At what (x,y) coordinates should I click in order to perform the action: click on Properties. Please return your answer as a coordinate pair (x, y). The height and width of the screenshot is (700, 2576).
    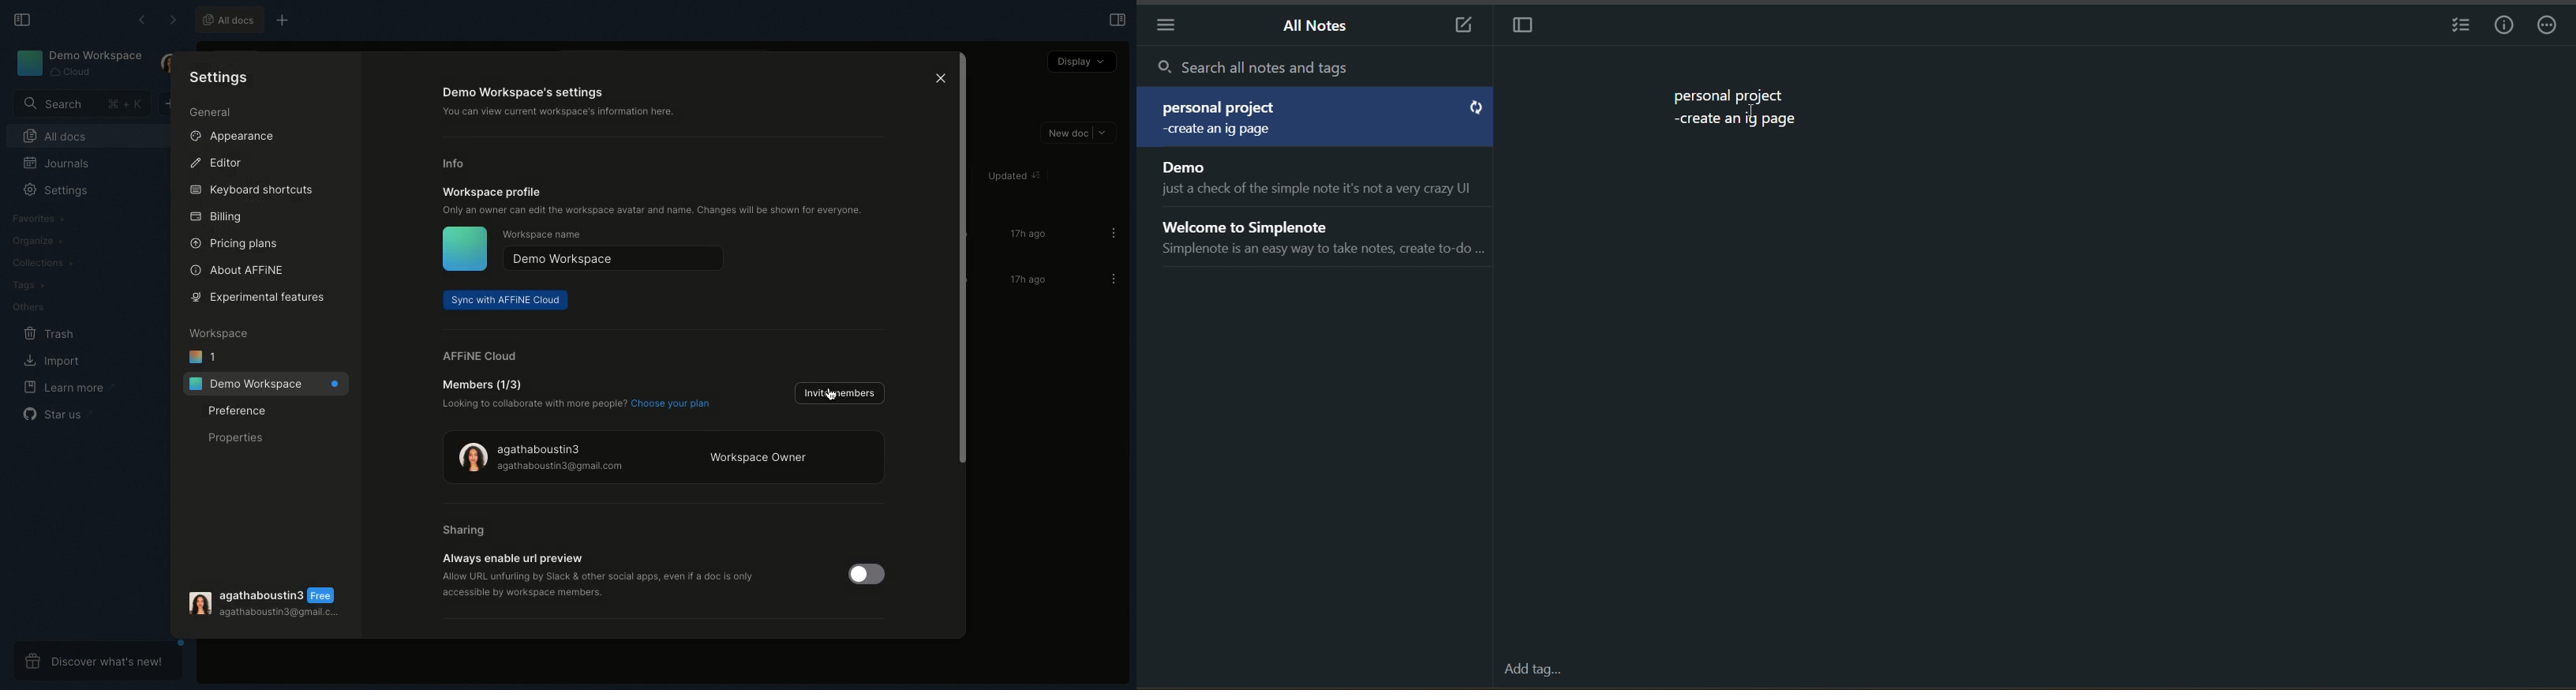
    Looking at the image, I should click on (234, 438).